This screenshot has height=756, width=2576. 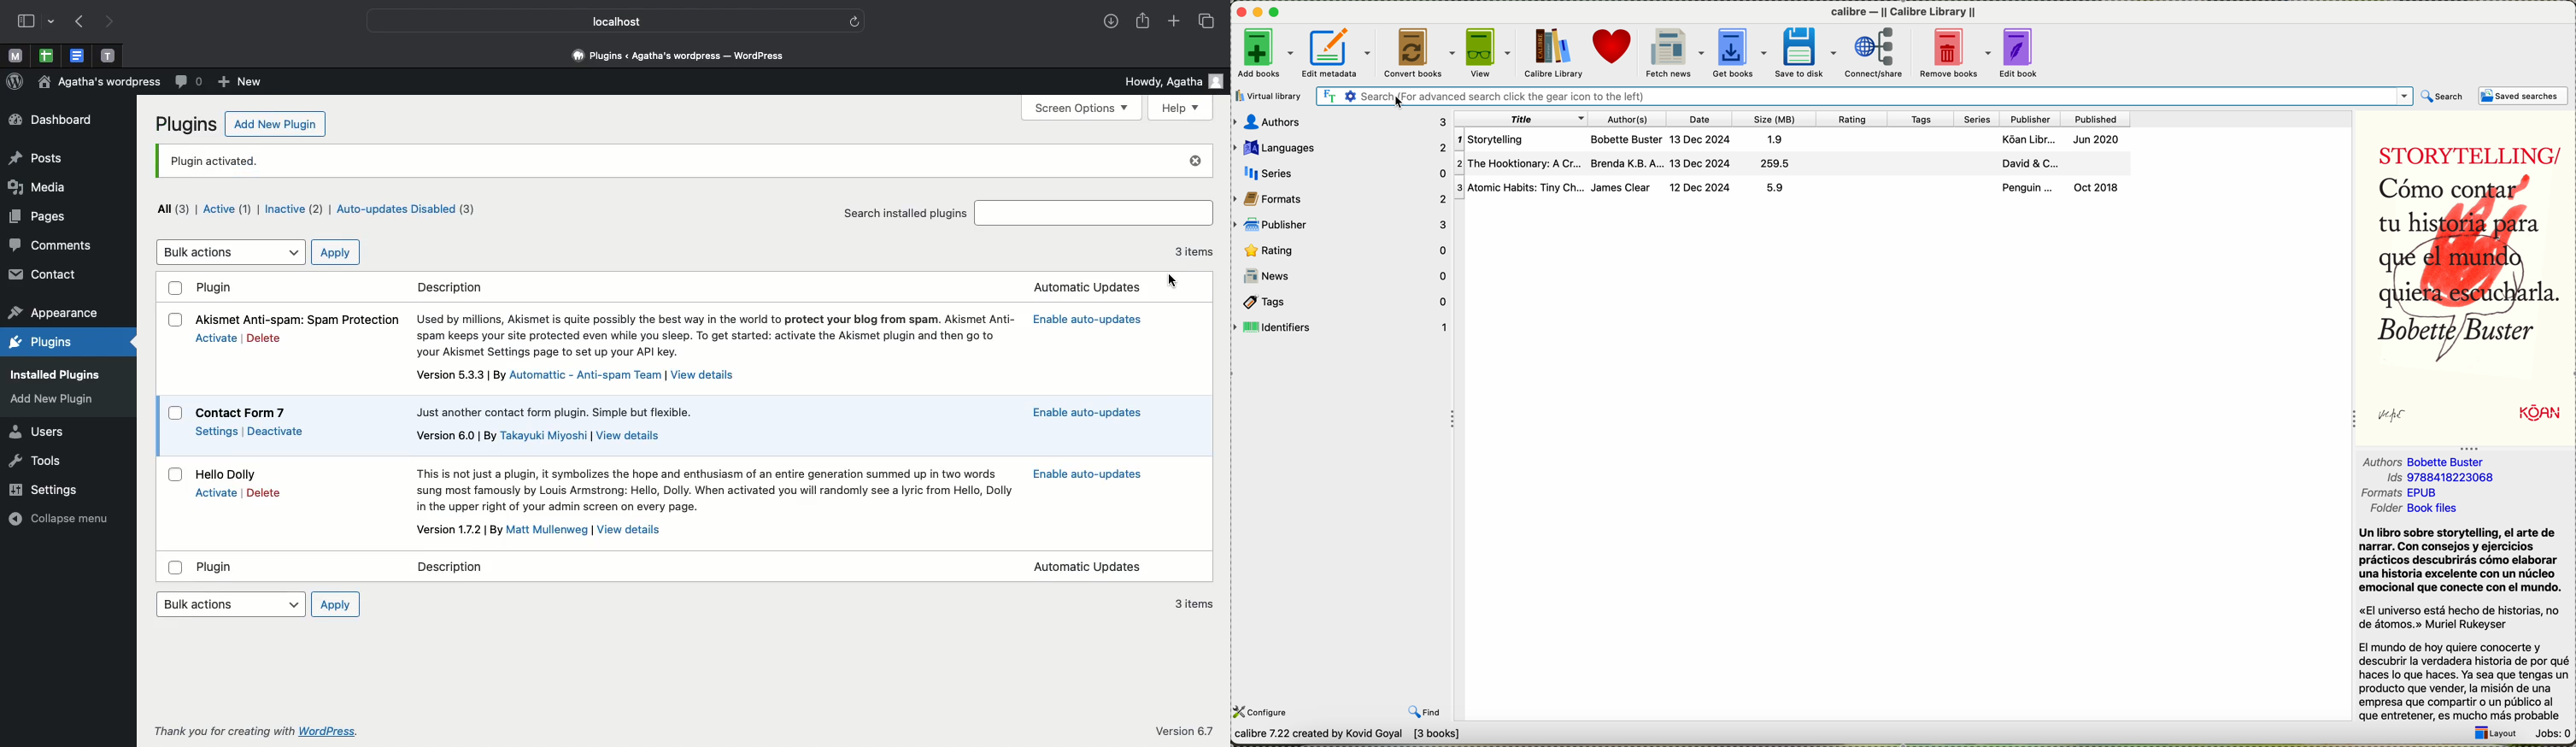 I want to click on Deactivate, so click(x=279, y=431).